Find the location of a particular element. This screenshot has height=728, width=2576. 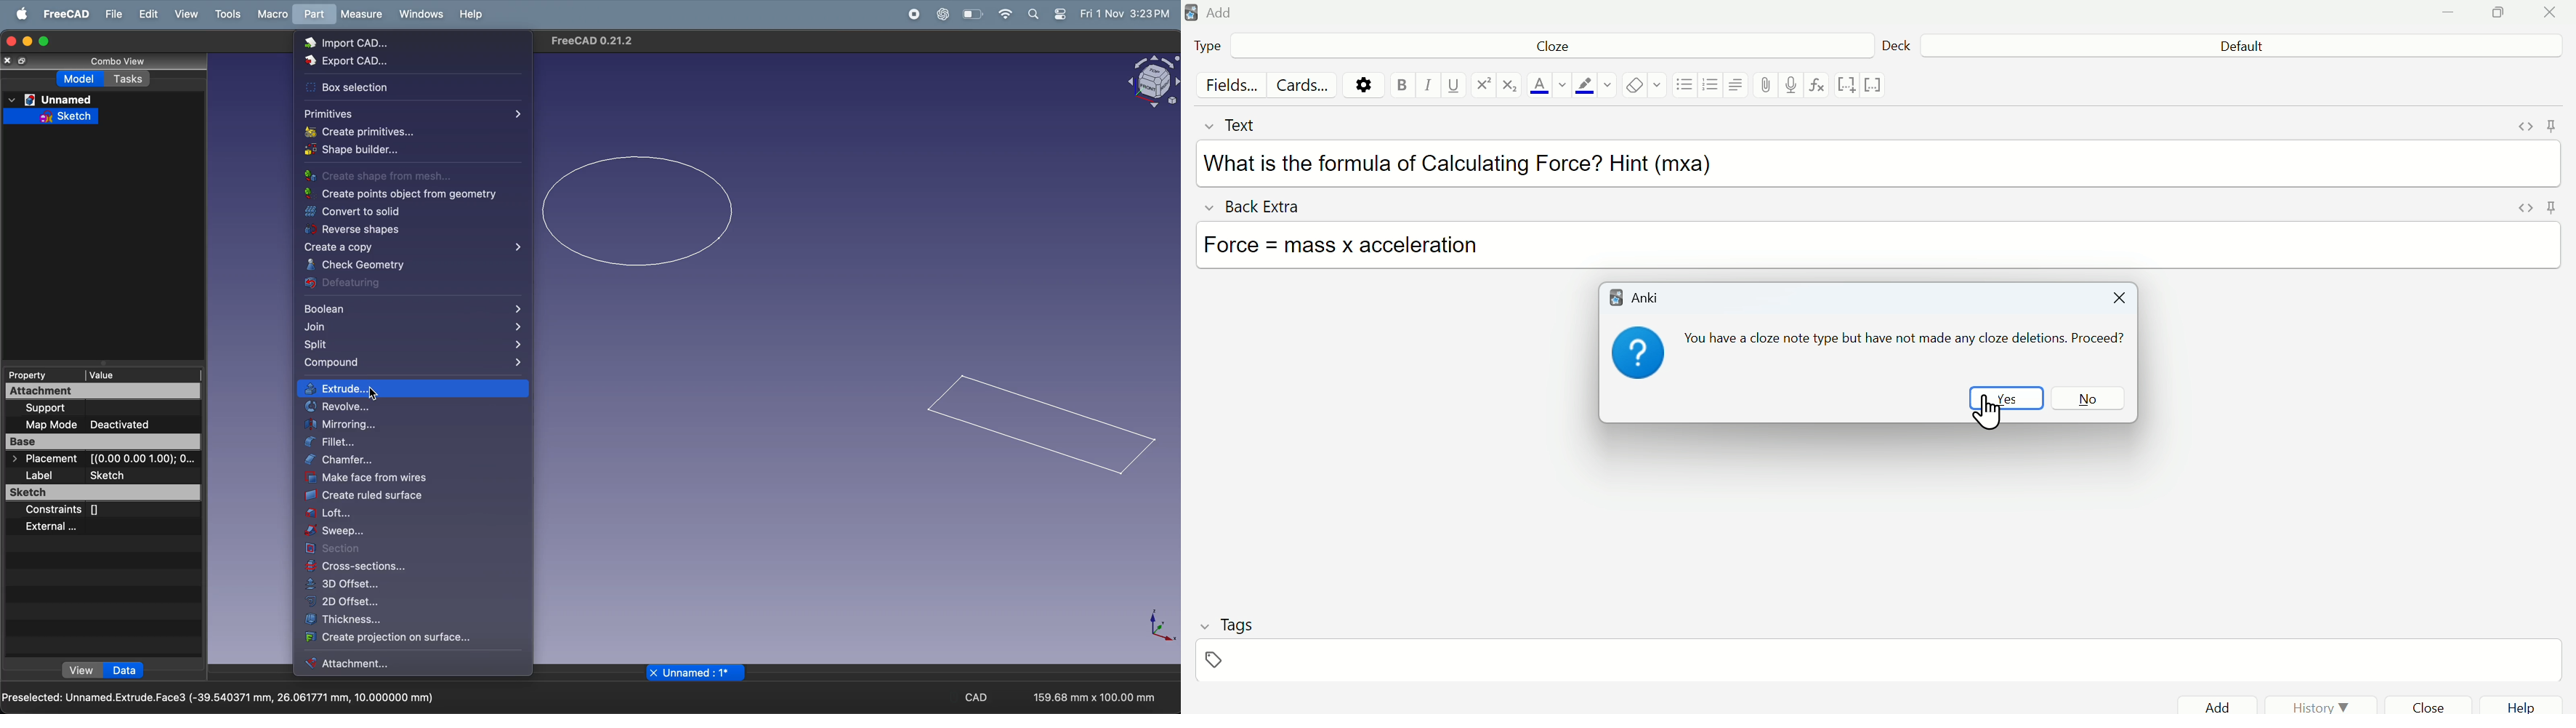

notation is located at coordinates (1846, 87).